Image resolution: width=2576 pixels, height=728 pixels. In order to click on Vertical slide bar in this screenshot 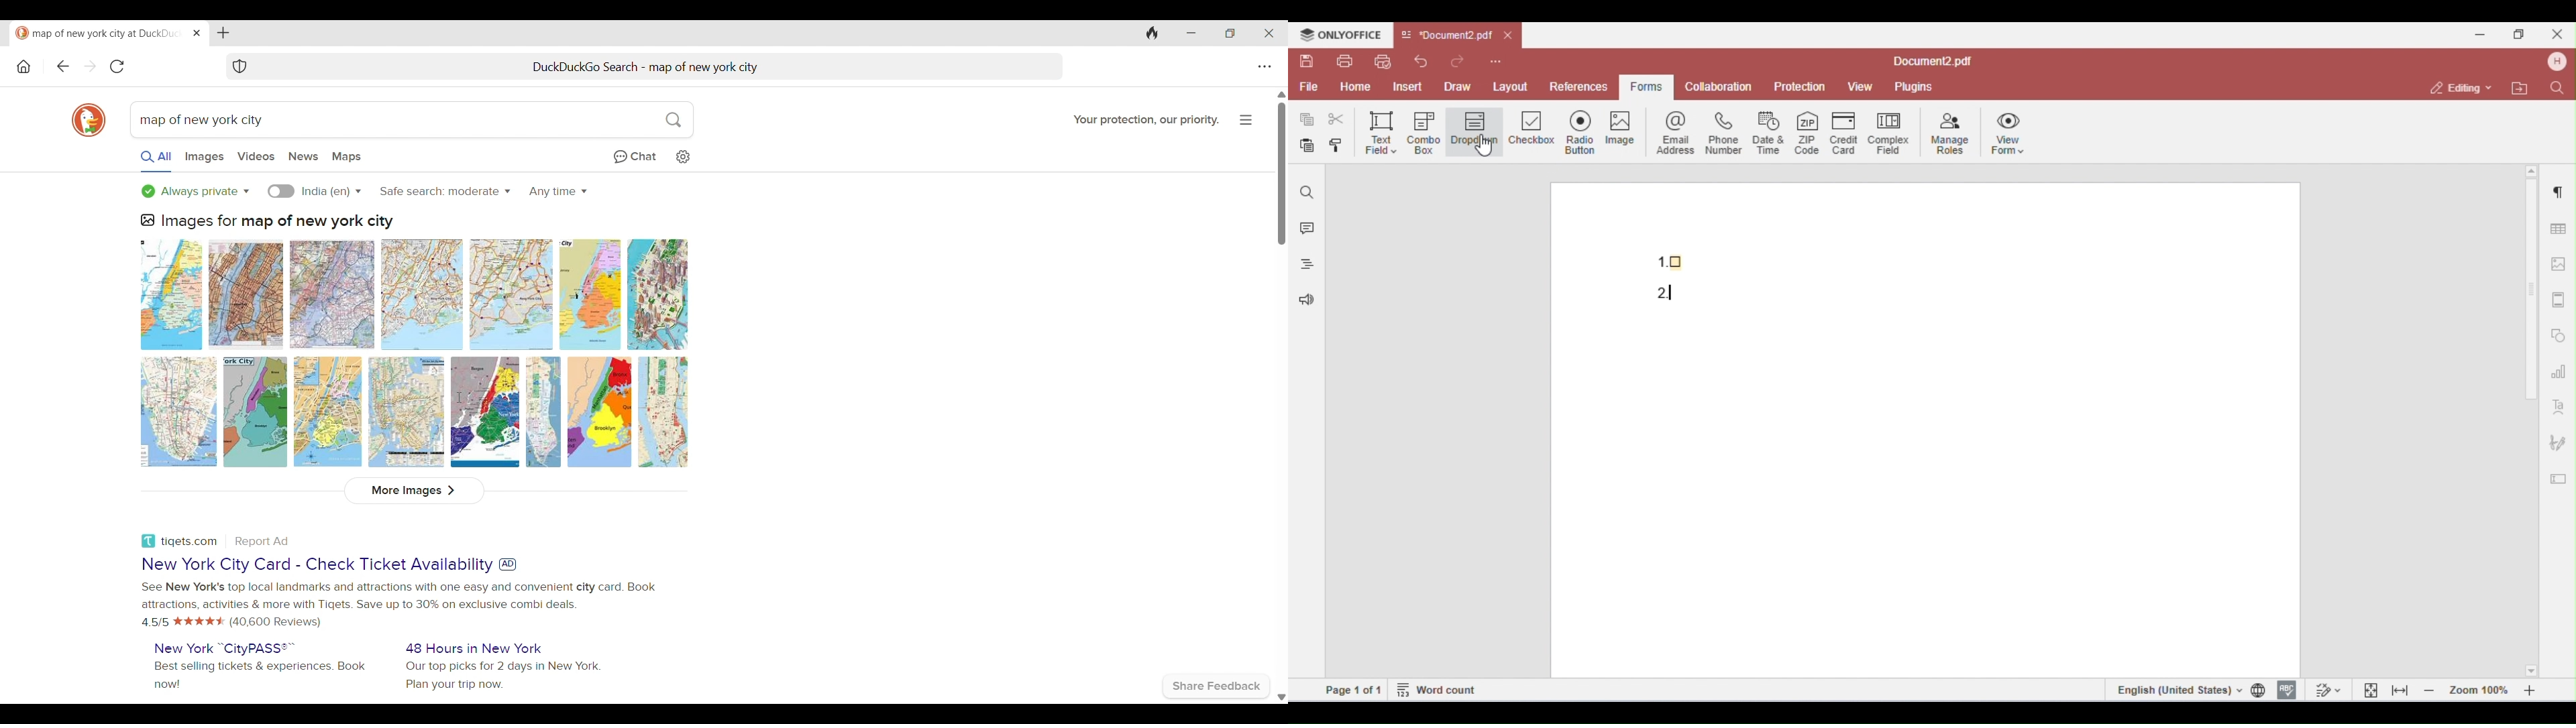, I will do `click(1282, 174)`.